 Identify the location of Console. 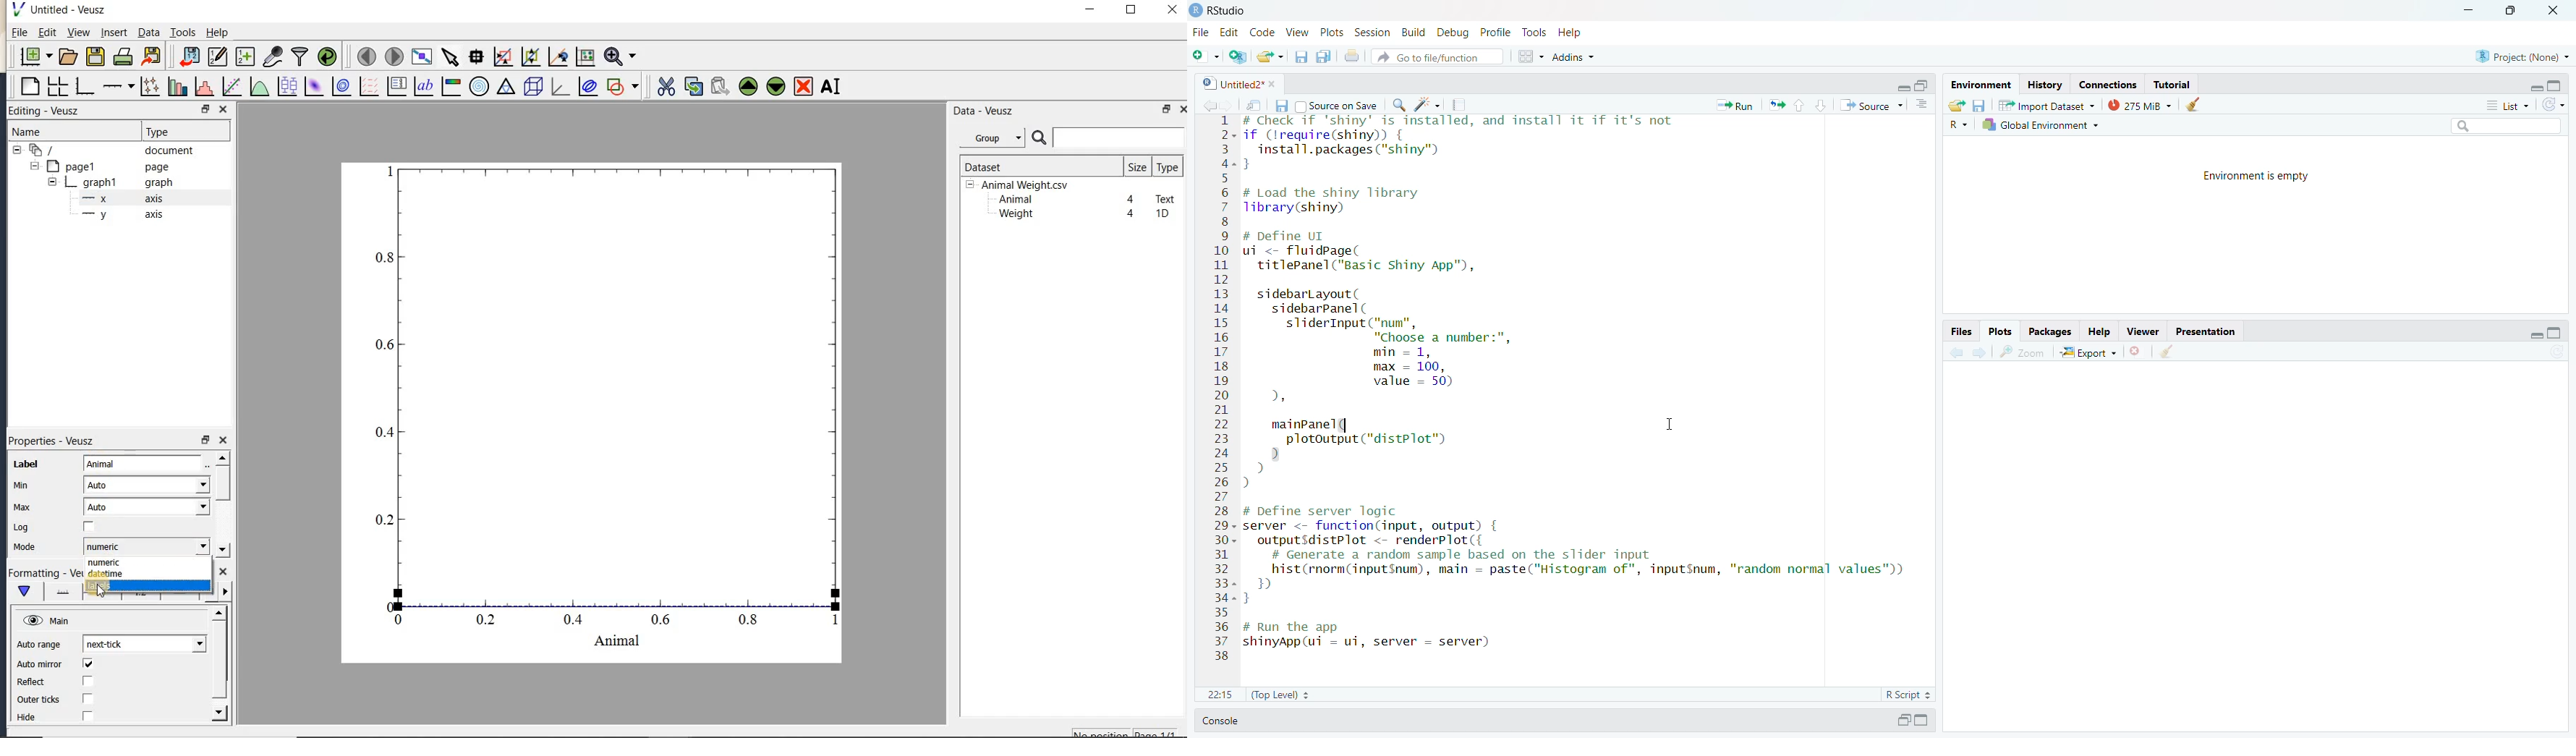
(1220, 721).